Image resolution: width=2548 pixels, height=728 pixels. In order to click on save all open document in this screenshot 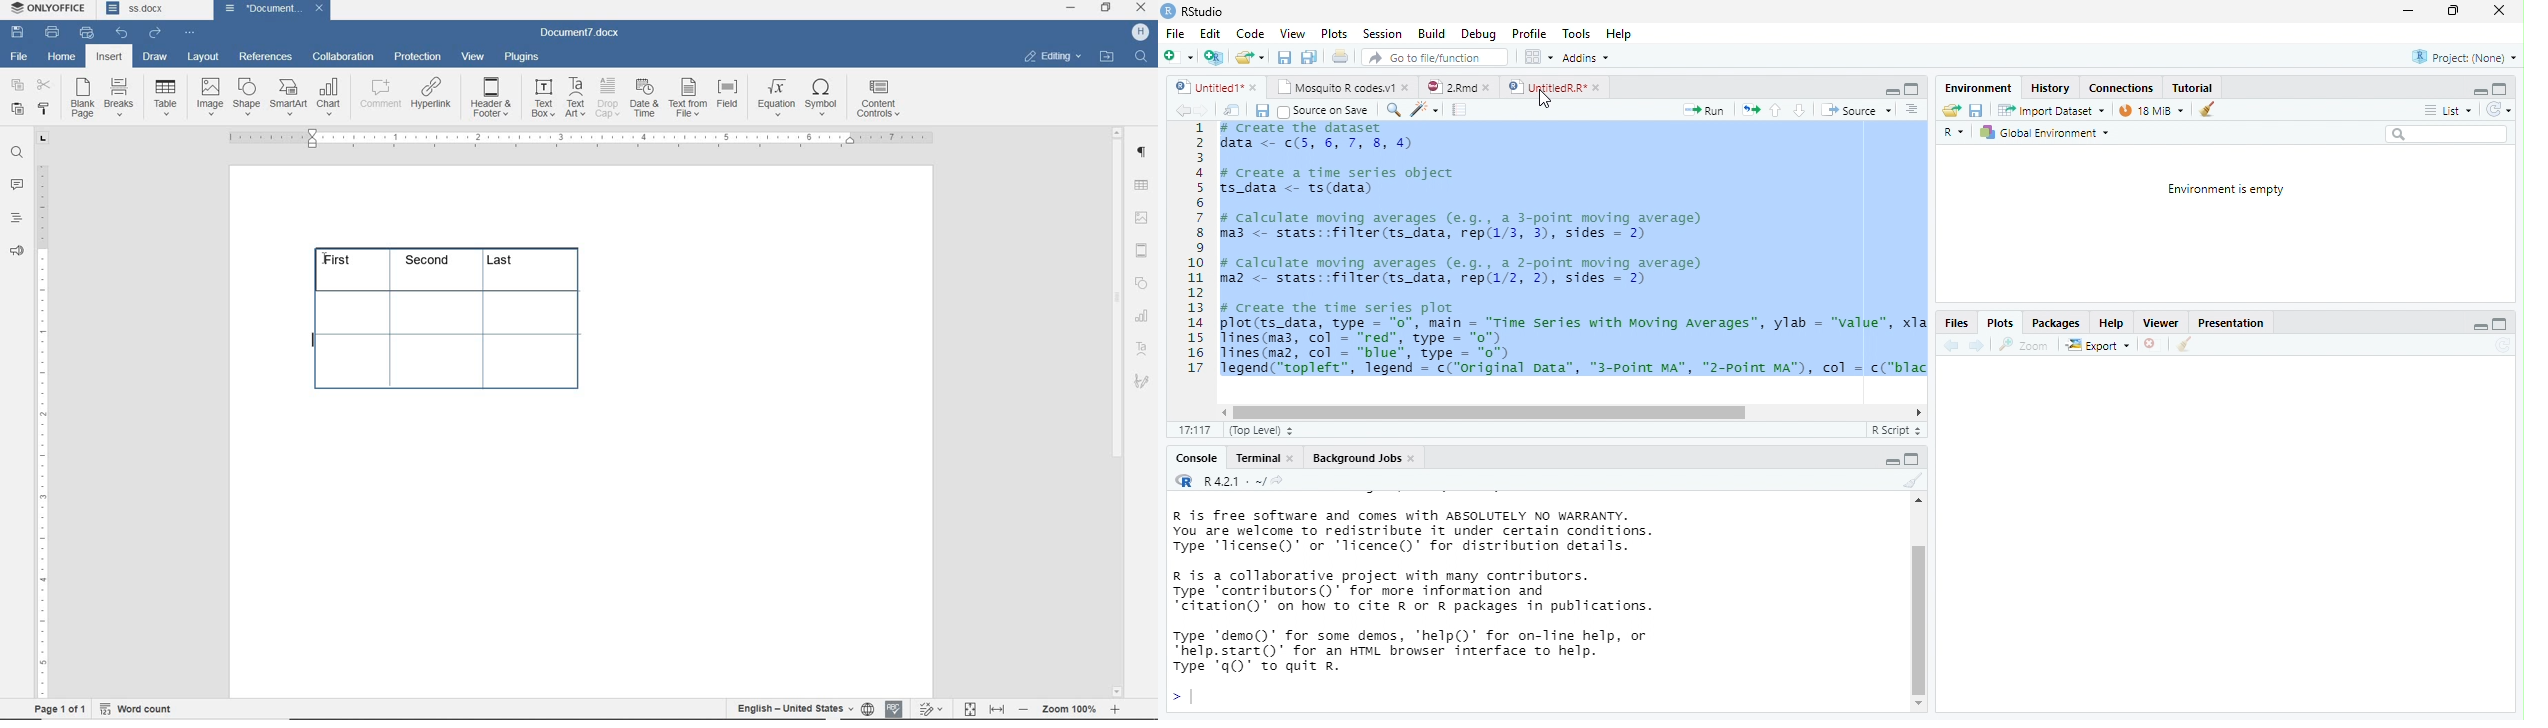, I will do `click(1284, 57)`.